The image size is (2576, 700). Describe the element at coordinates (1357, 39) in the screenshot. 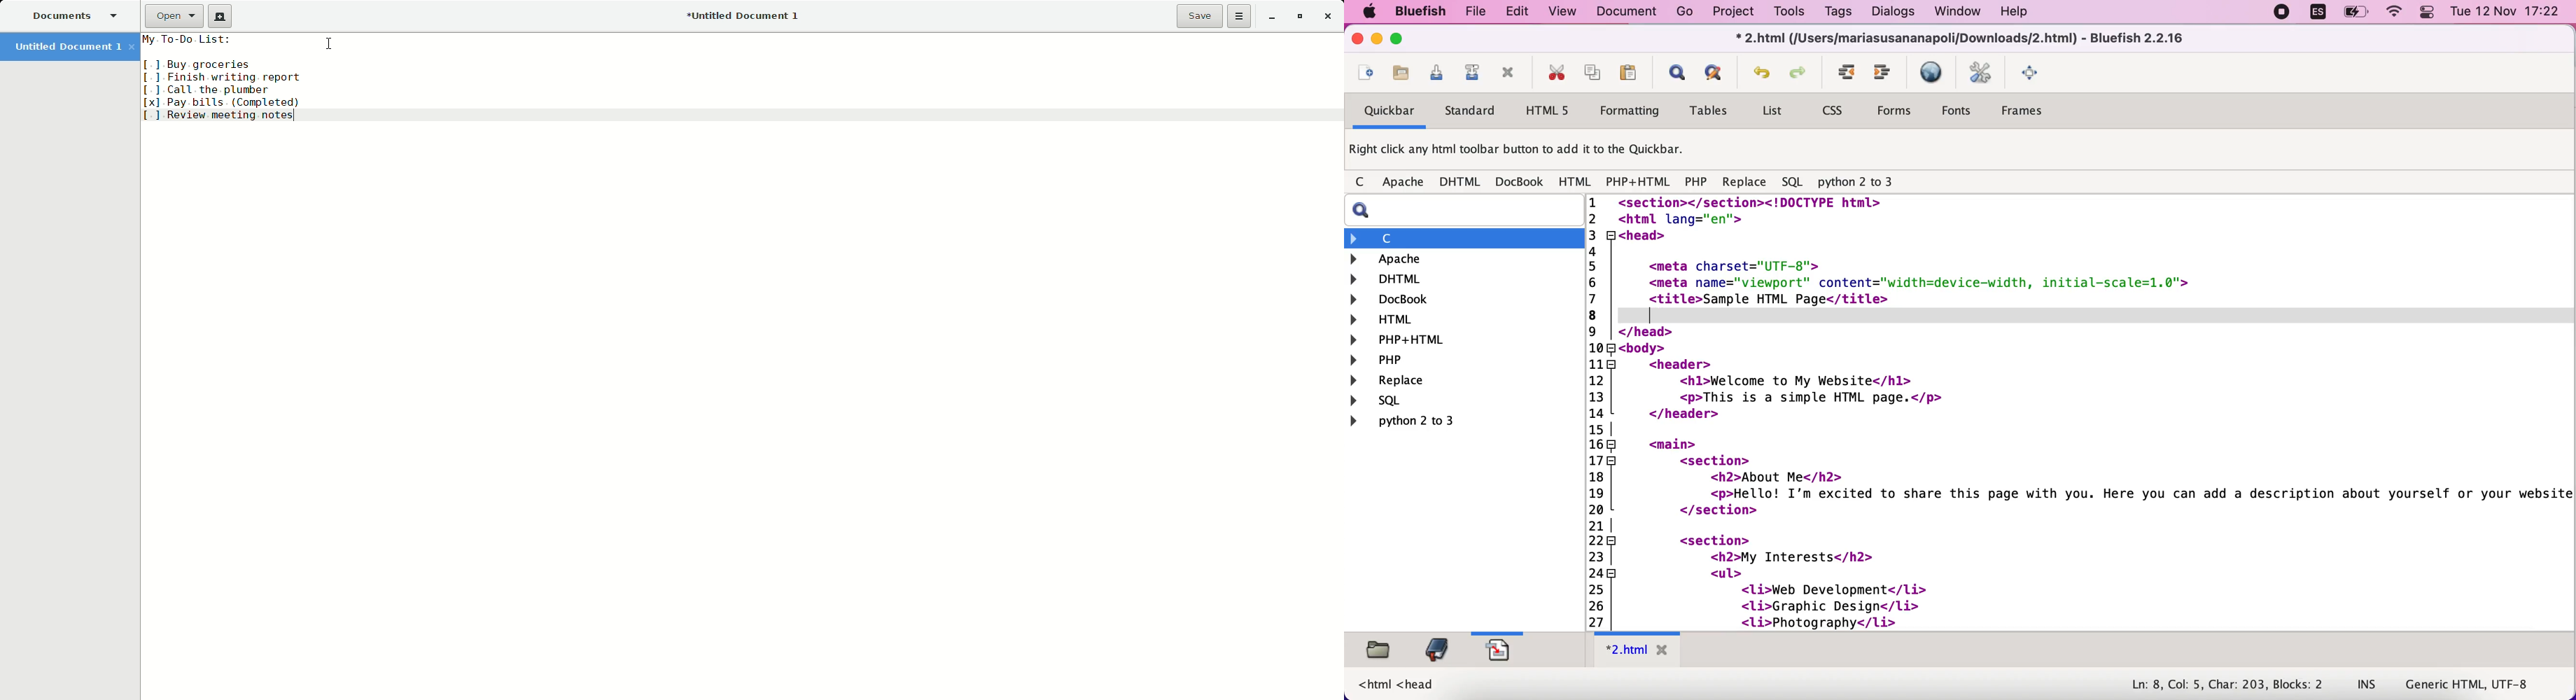

I see `close` at that location.